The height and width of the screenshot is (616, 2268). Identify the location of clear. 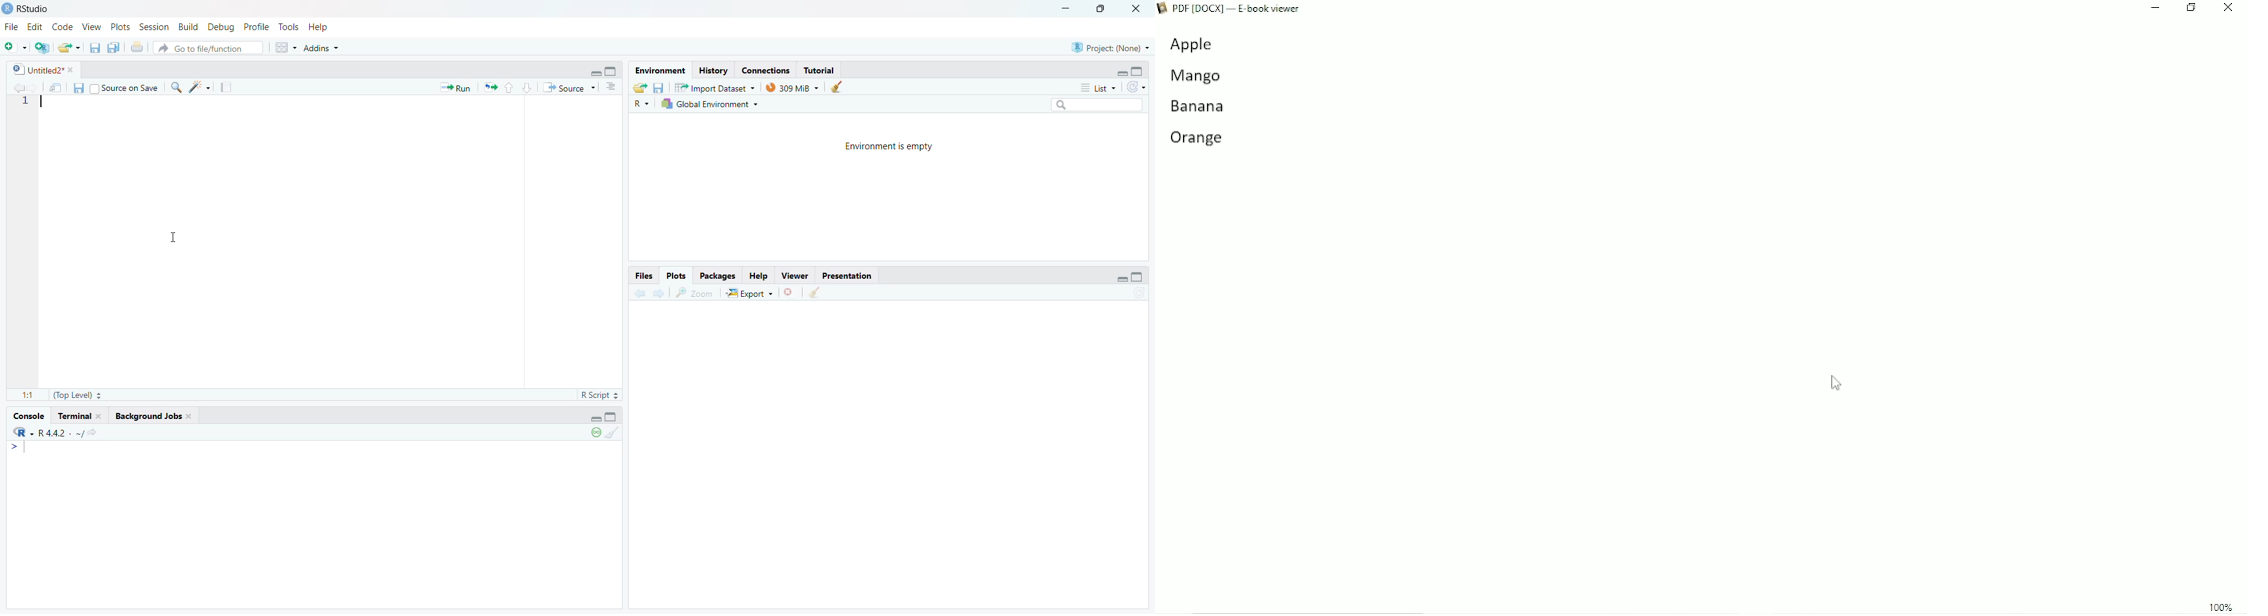
(615, 434).